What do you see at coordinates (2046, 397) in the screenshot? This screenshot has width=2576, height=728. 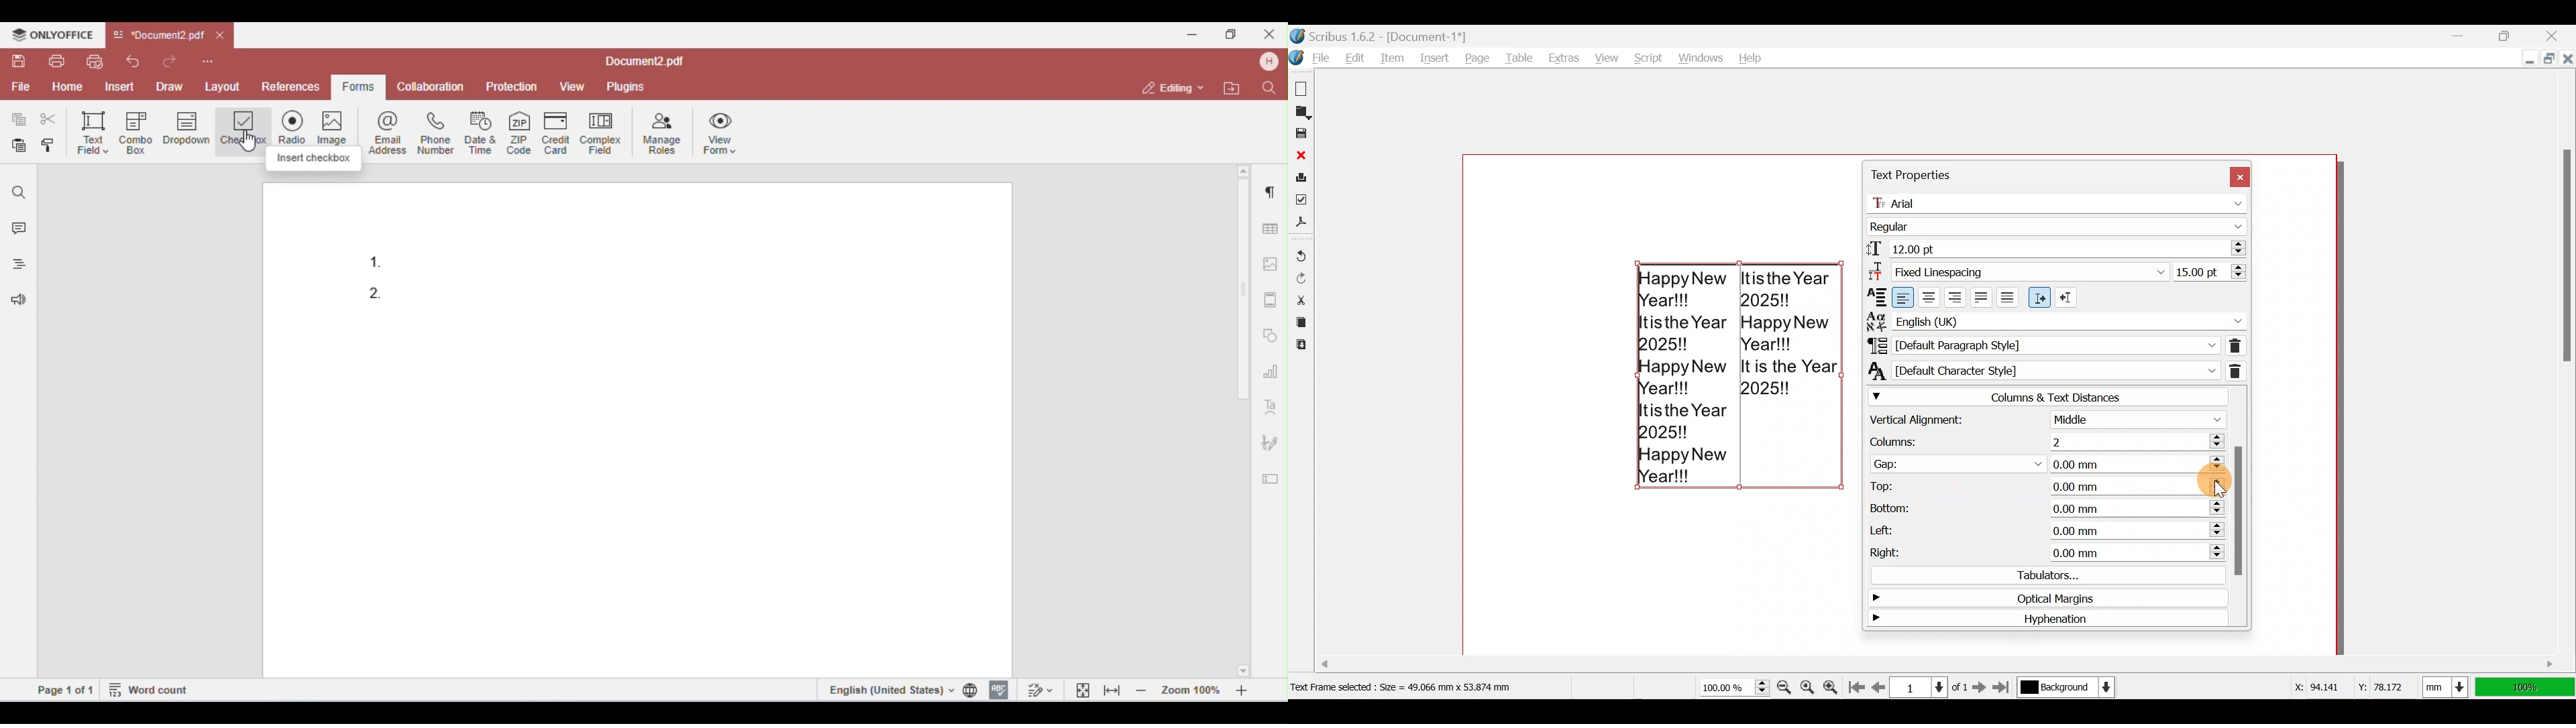 I see `Columns & text distances` at bounding box center [2046, 397].